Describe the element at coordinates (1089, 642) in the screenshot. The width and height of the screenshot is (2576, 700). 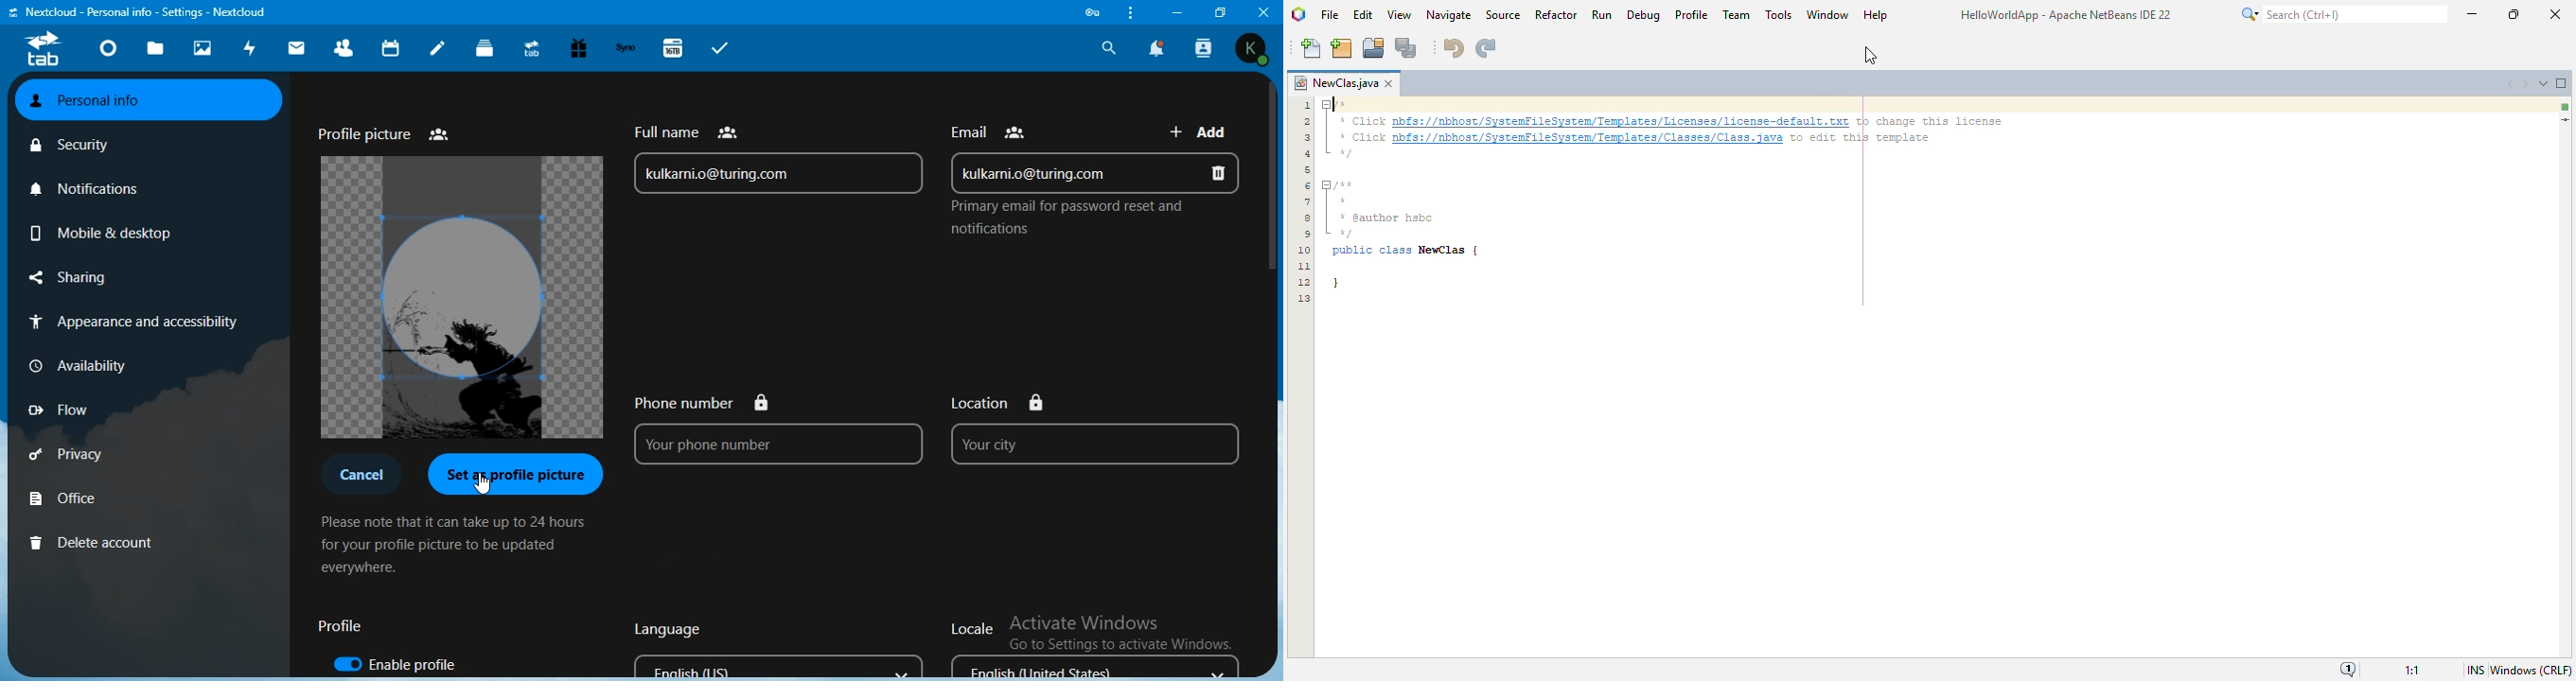
I see `locale` at that location.